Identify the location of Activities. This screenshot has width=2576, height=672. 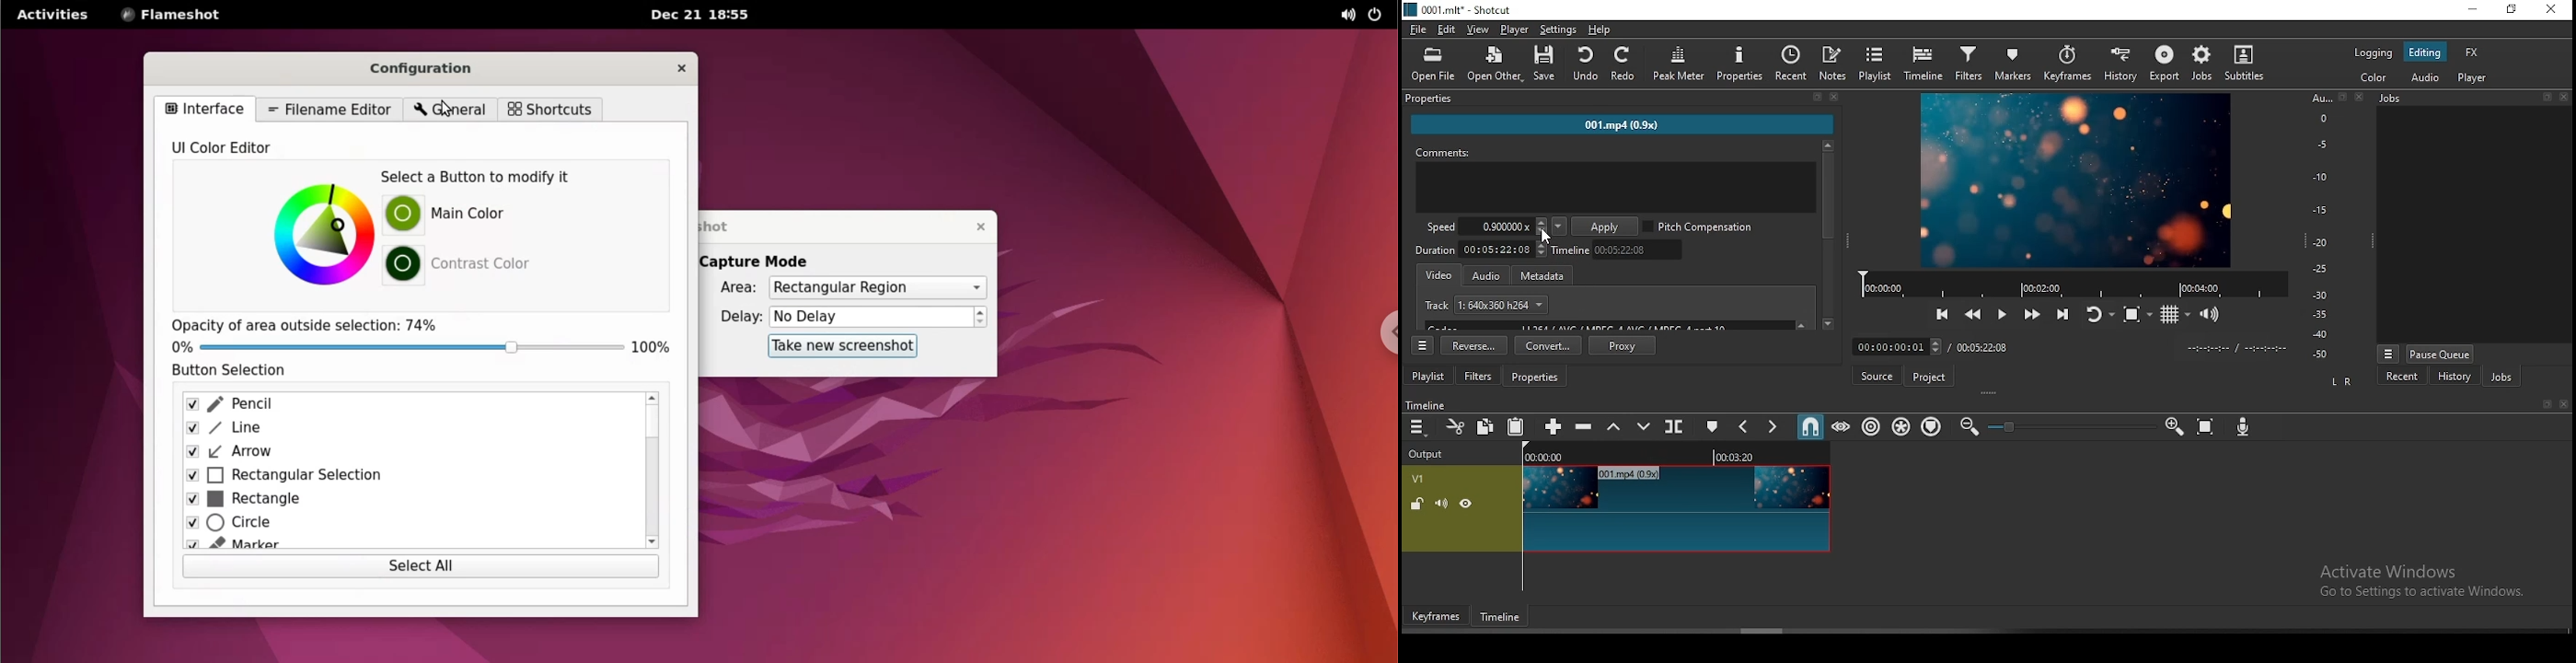
(52, 20).